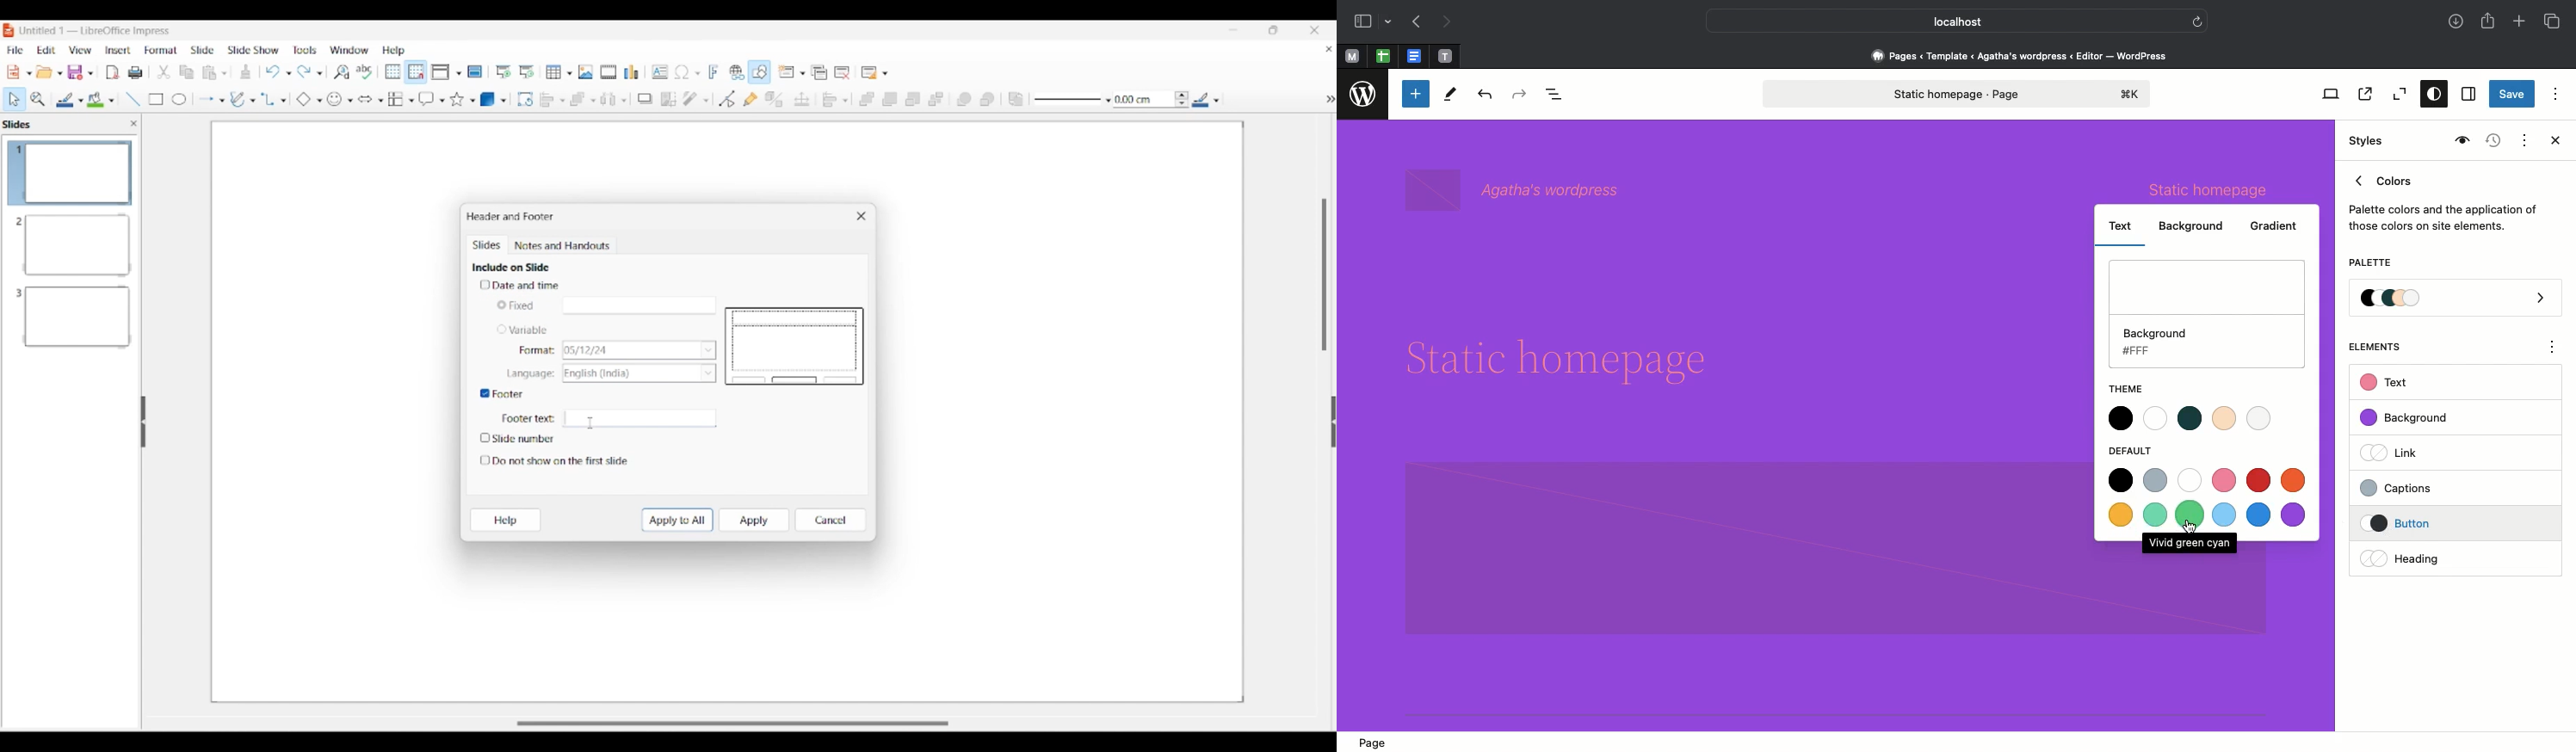 This screenshot has width=2576, height=756. Describe the element at coordinates (2327, 94) in the screenshot. I see `View` at that location.